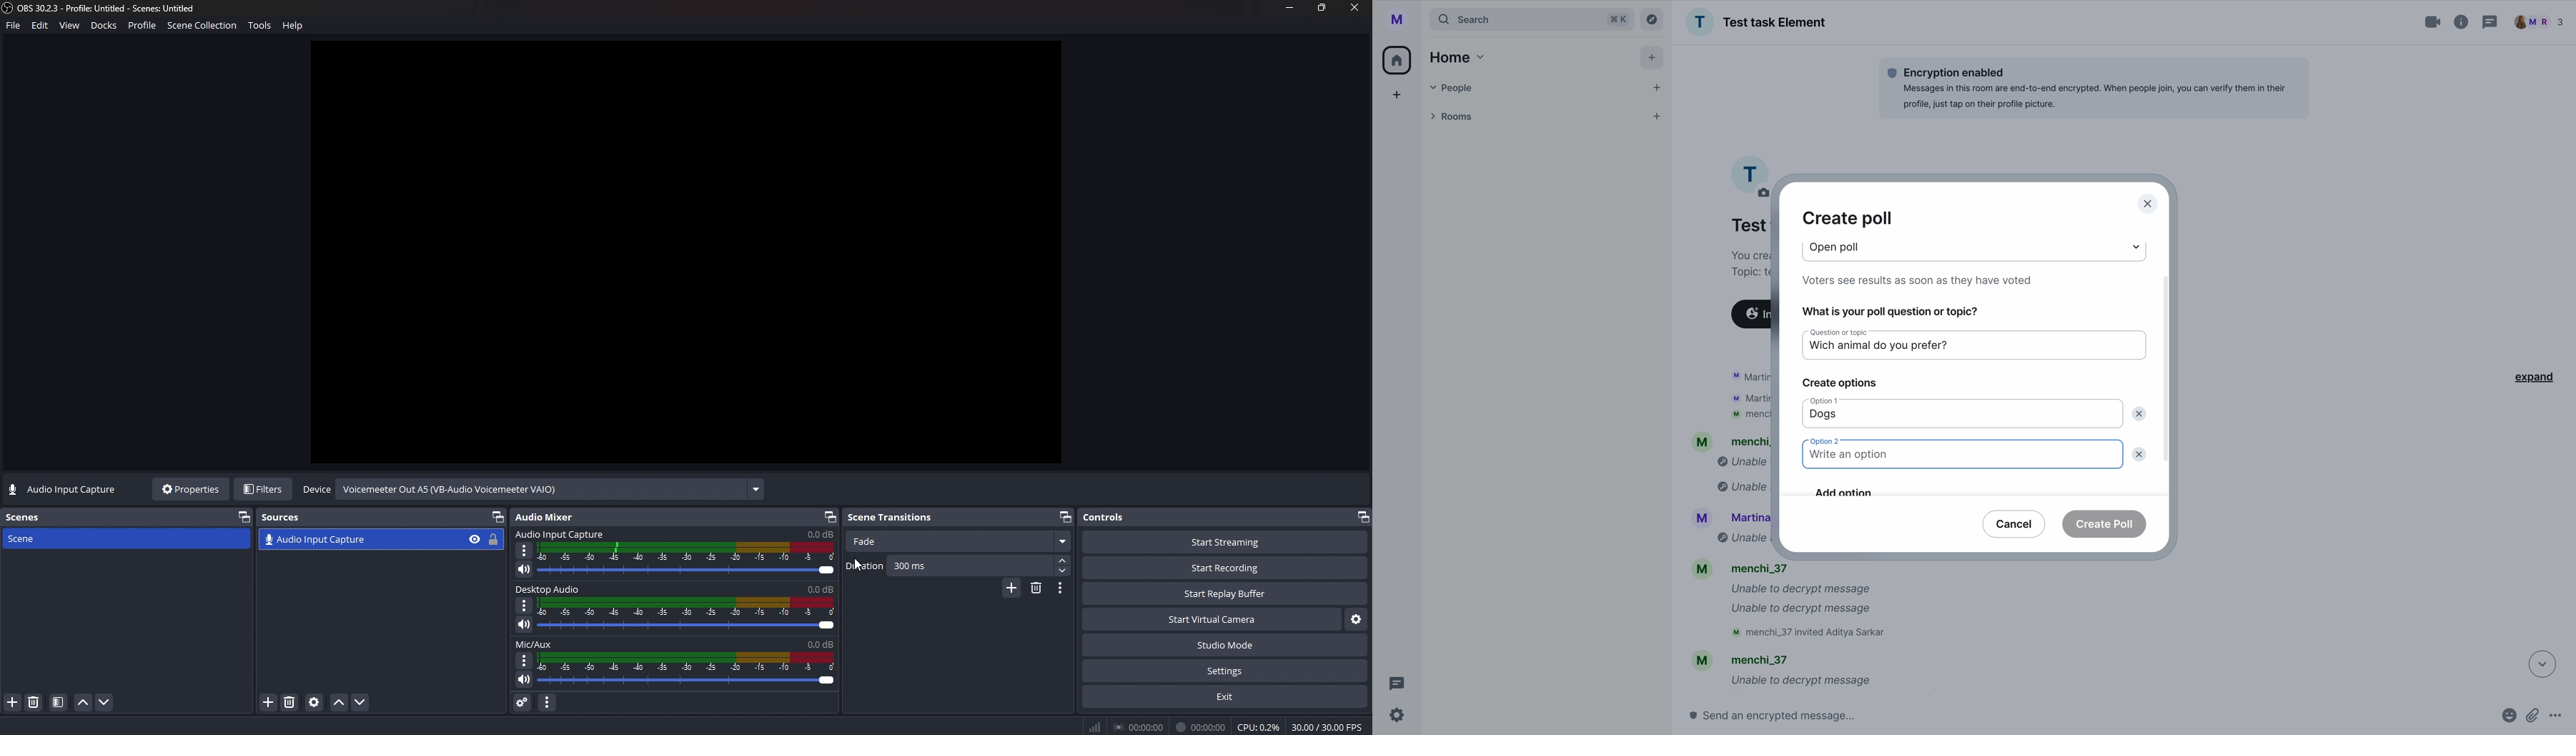 The image size is (2576, 756). What do you see at coordinates (143, 26) in the screenshot?
I see `Profile` at bounding box center [143, 26].